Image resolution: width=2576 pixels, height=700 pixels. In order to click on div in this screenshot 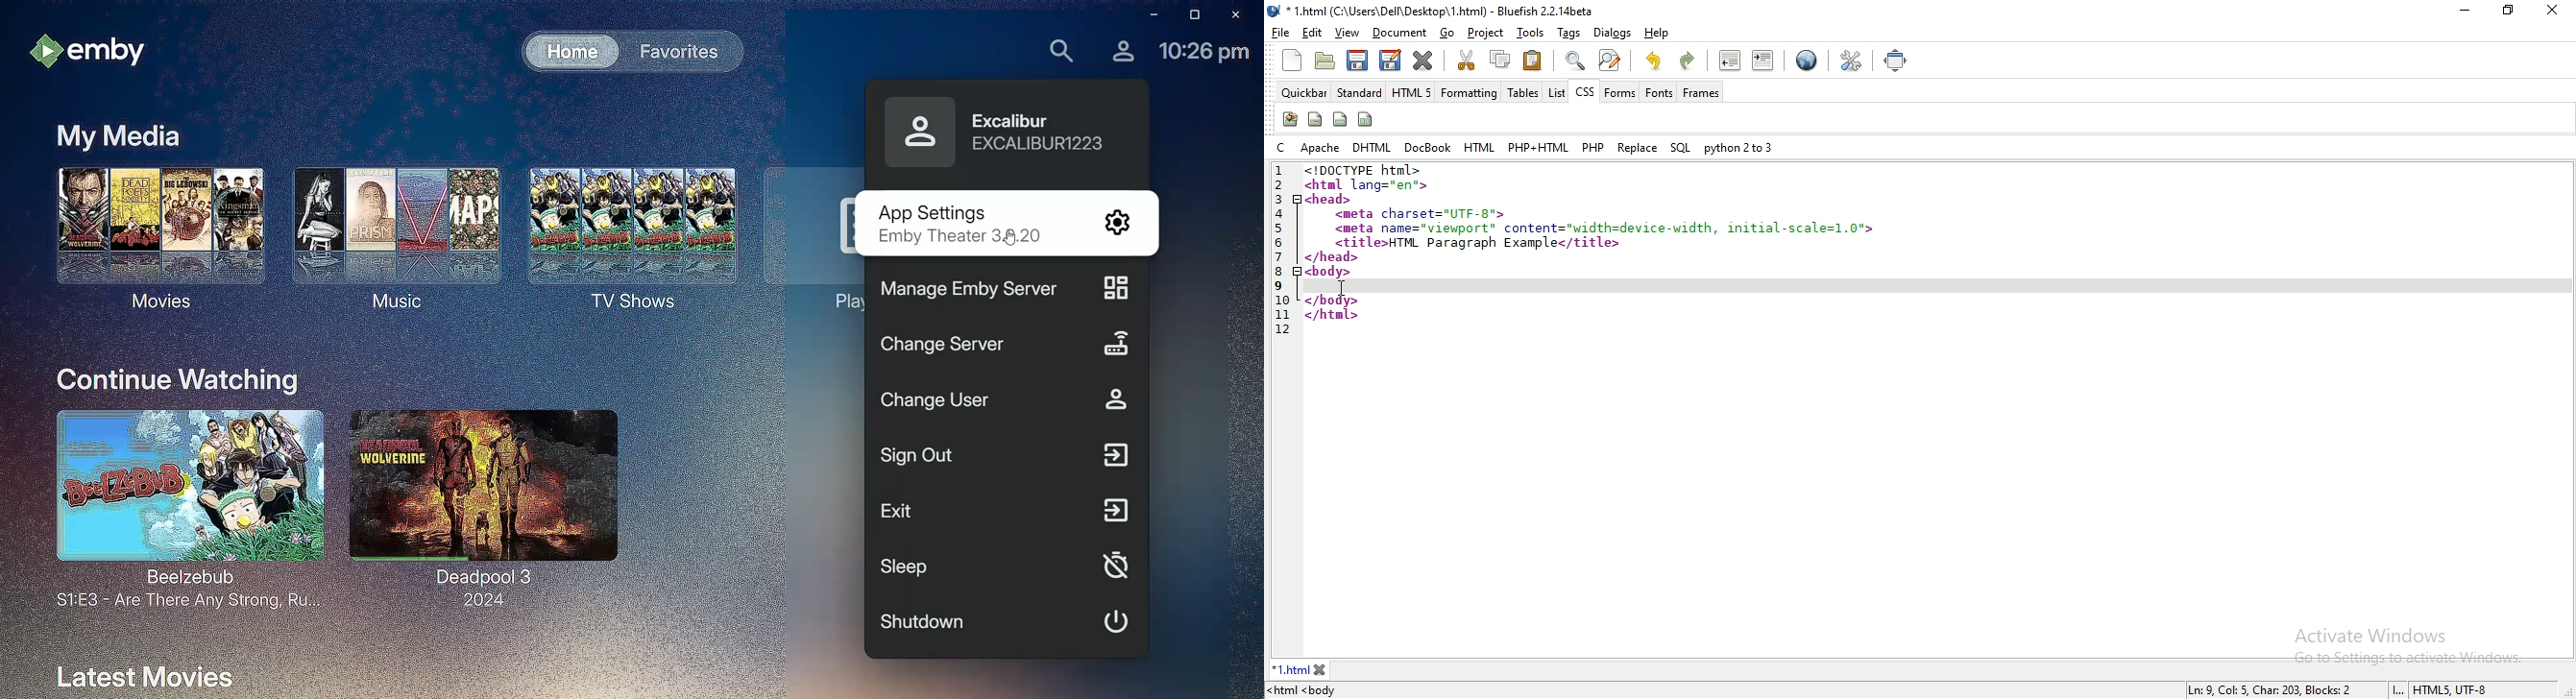, I will do `click(1340, 120)`.